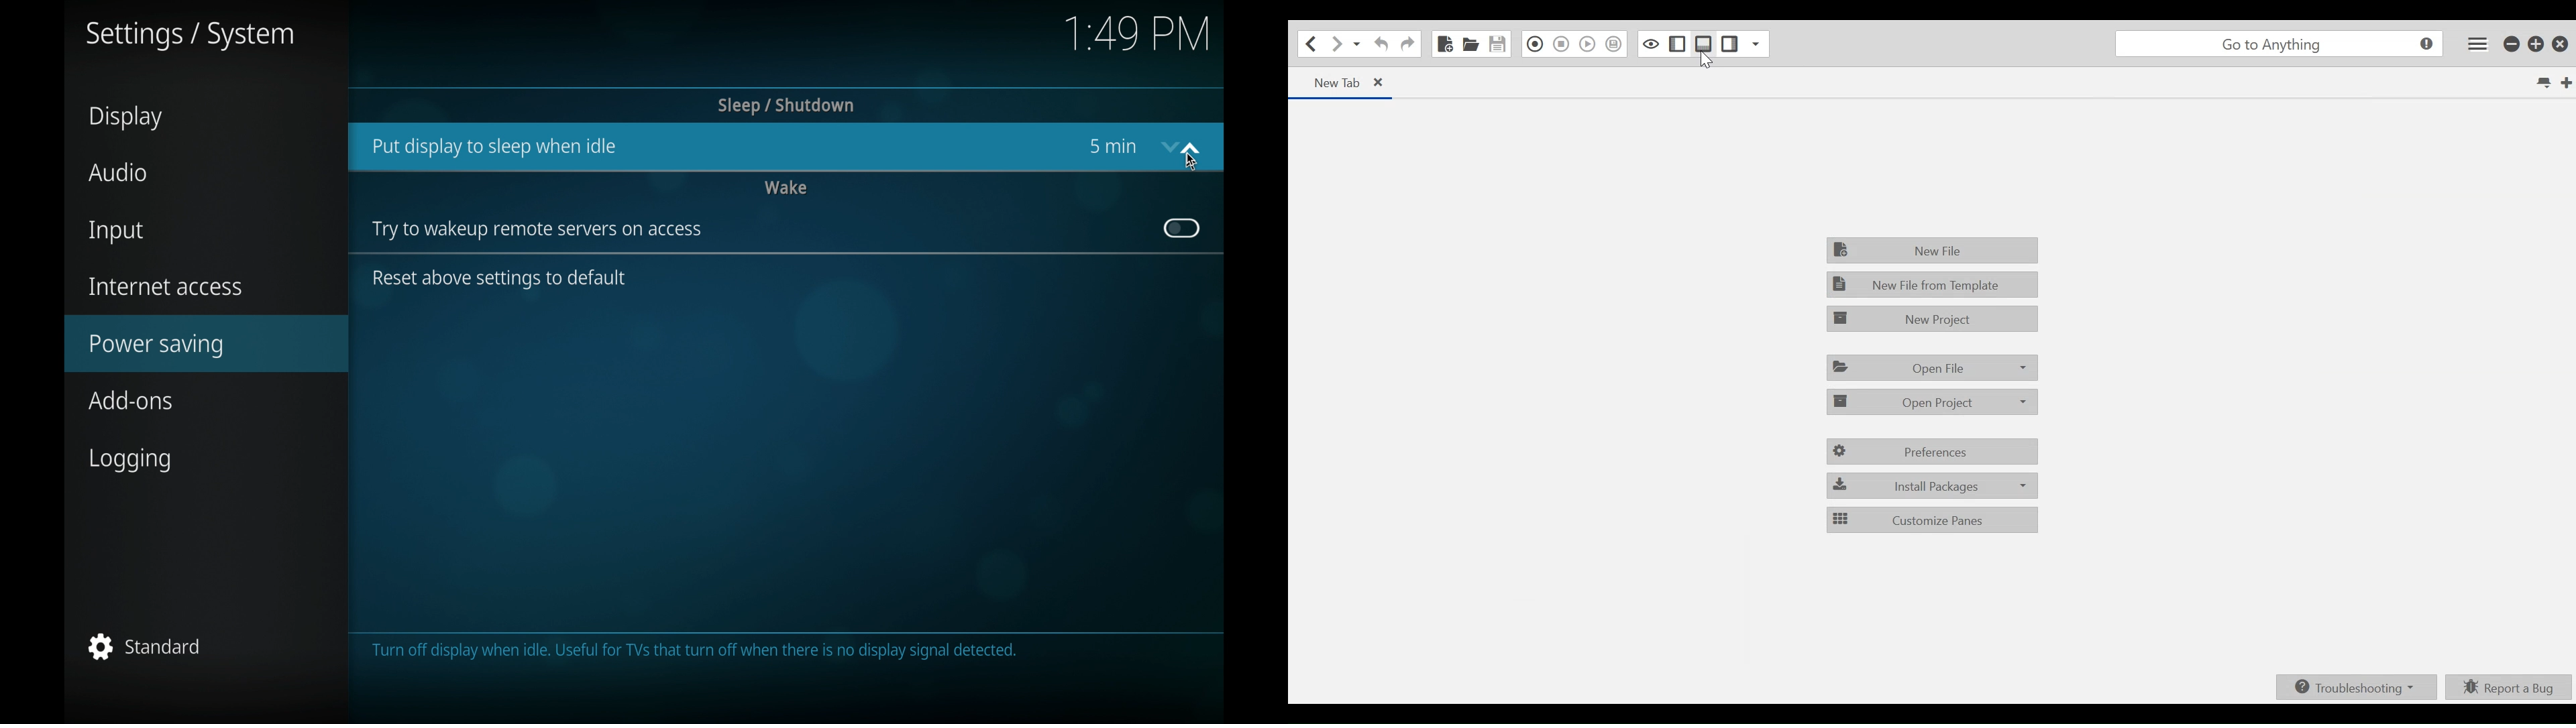  What do you see at coordinates (1179, 147) in the screenshot?
I see `stepper buttons` at bounding box center [1179, 147].